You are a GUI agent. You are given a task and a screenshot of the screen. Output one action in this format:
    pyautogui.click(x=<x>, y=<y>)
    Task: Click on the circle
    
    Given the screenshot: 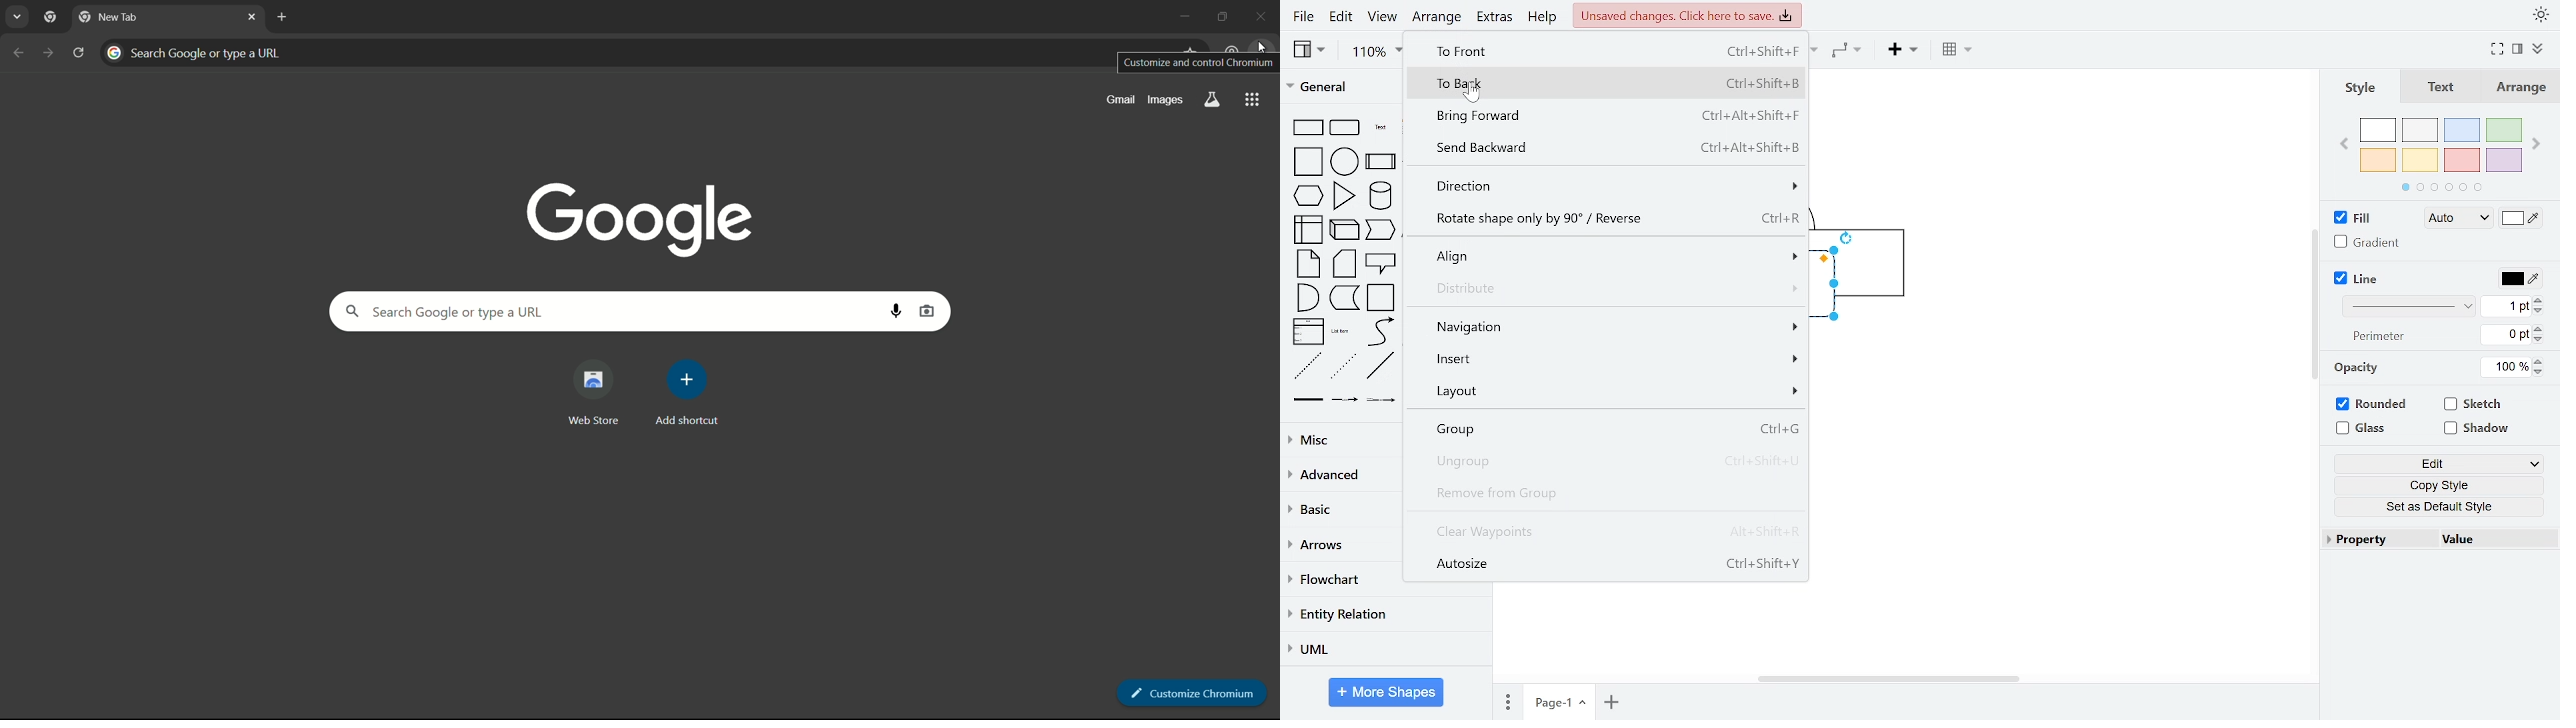 What is the action you would take?
    pyautogui.click(x=1345, y=163)
    